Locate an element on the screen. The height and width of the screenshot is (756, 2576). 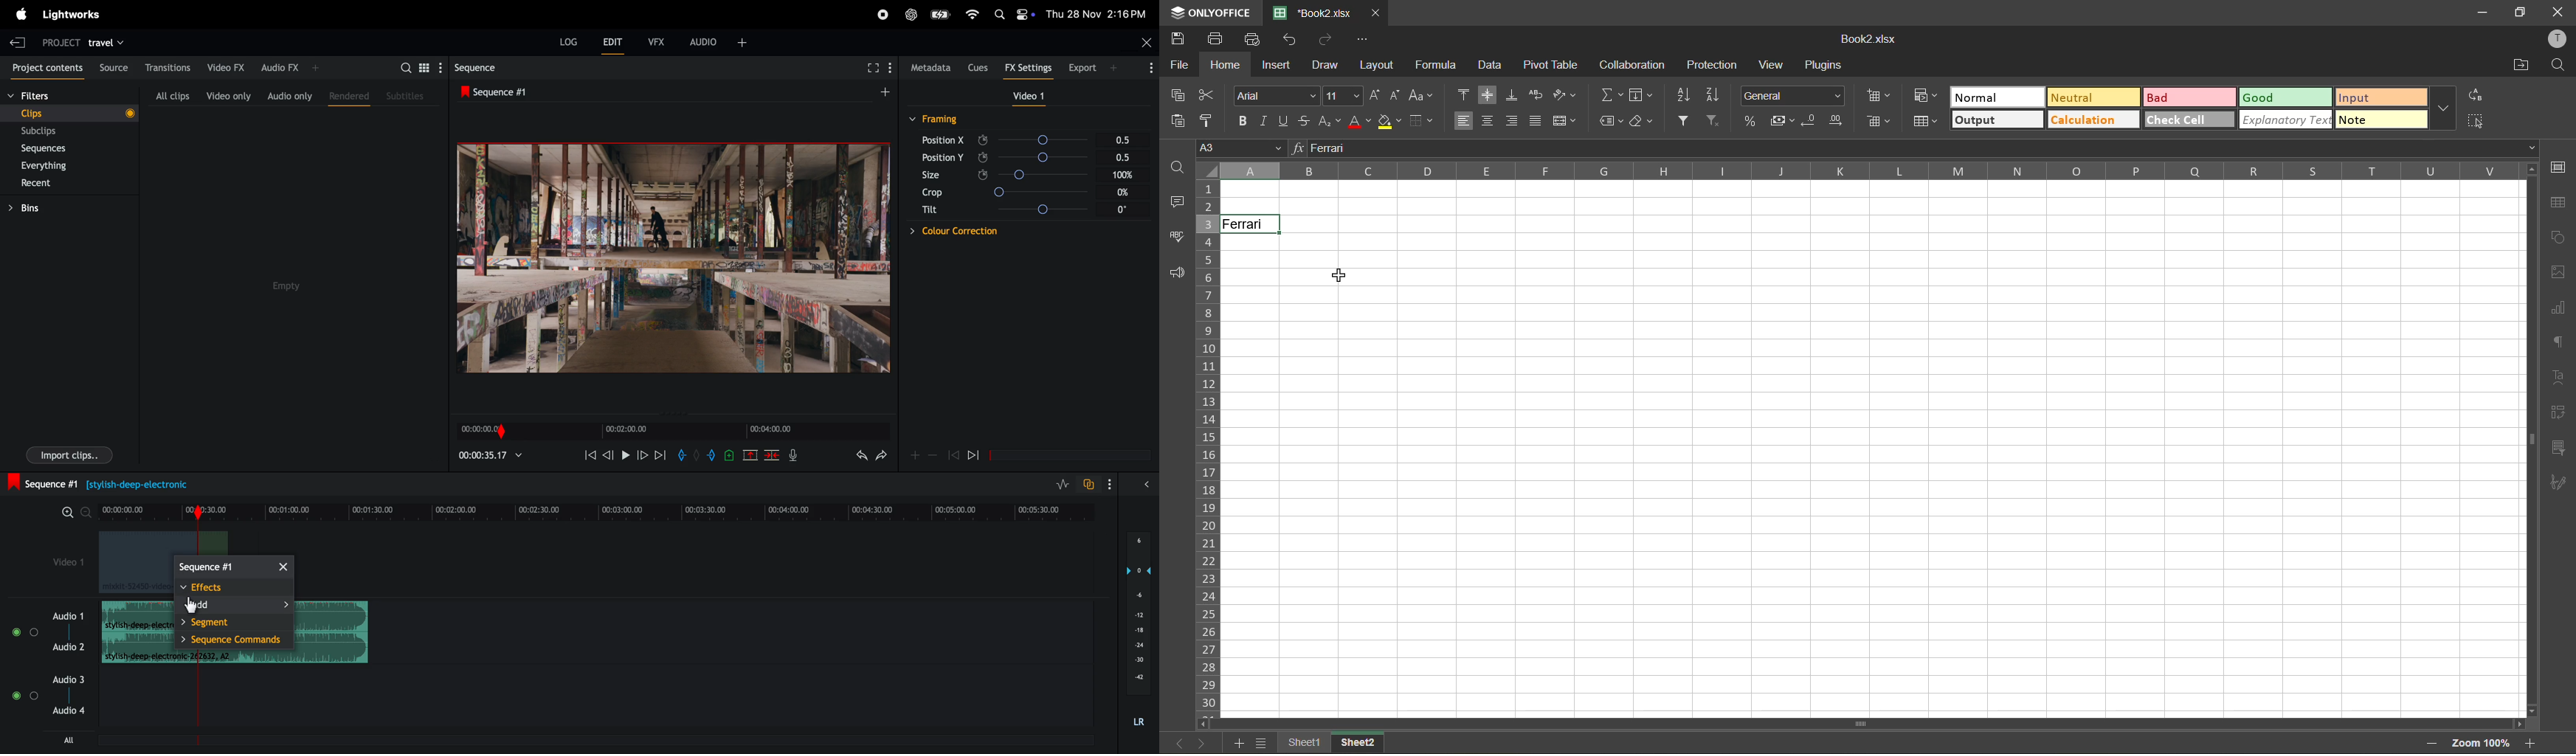
paragraph is located at coordinates (2555, 344).